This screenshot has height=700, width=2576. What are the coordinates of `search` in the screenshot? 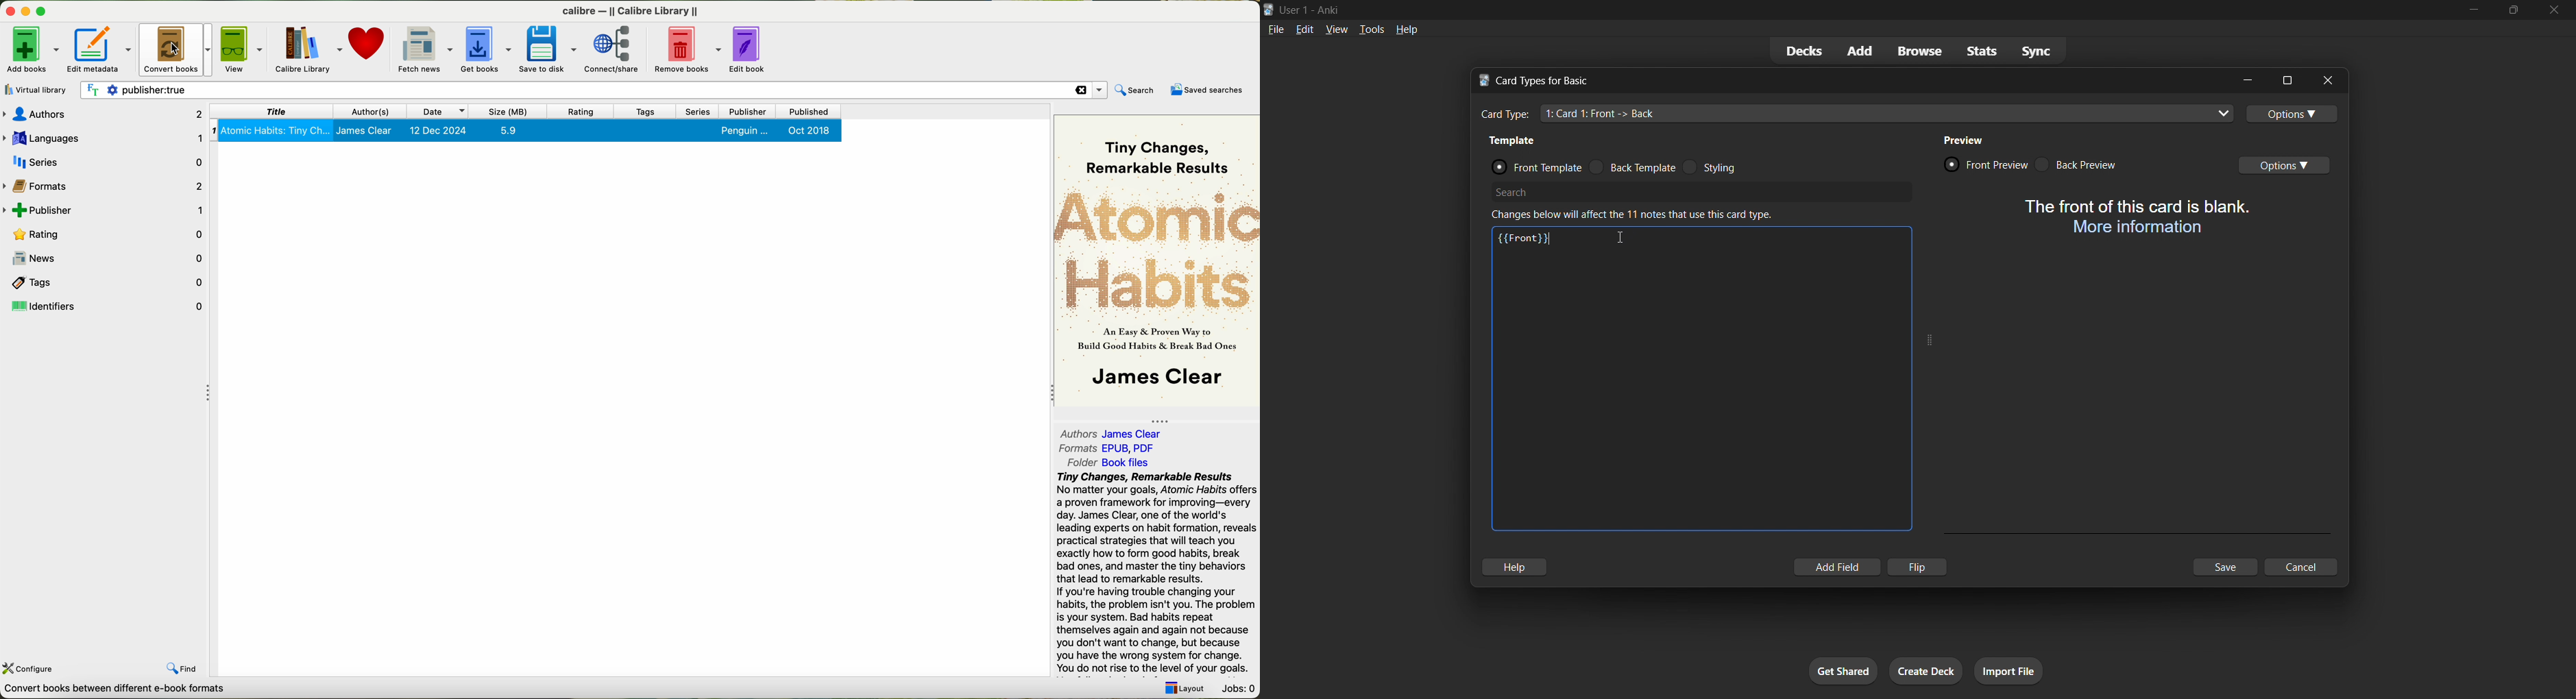 It's located at (1137, 89).